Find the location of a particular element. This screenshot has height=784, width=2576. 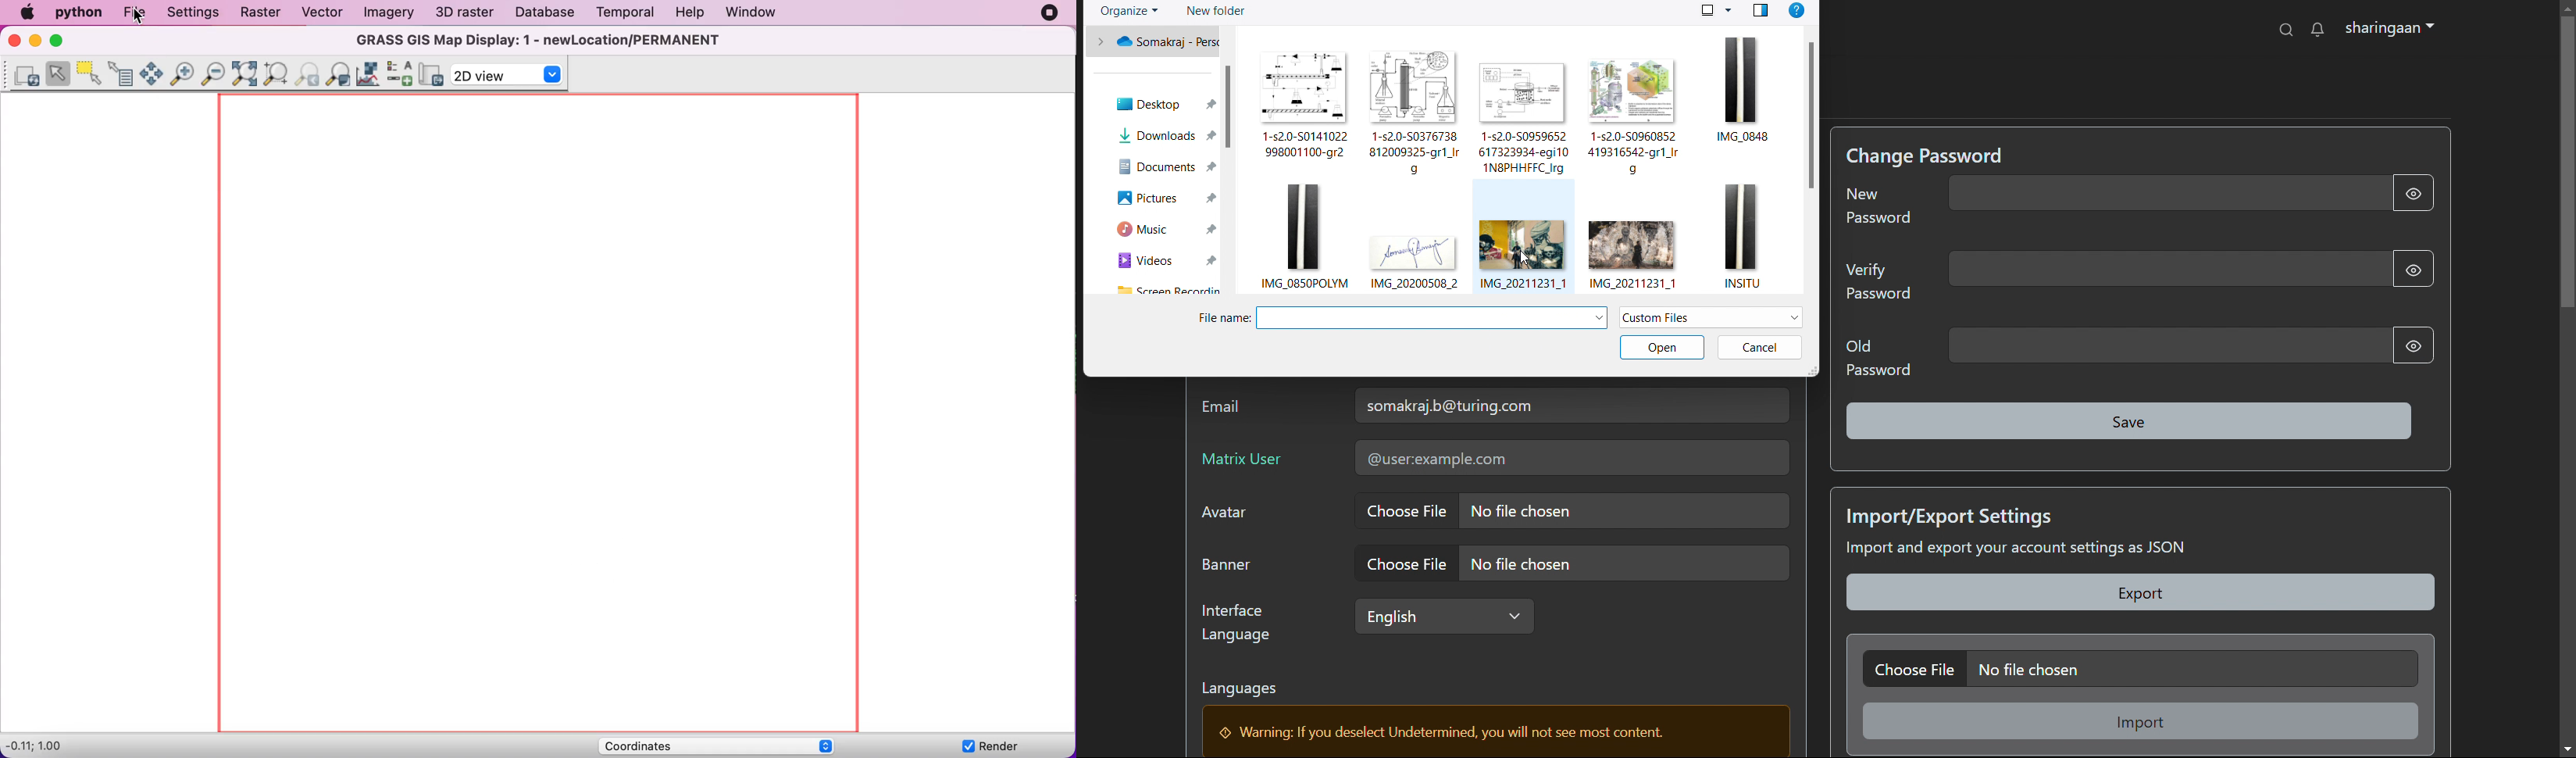

image 10 is located at coordinates (1741, 237).